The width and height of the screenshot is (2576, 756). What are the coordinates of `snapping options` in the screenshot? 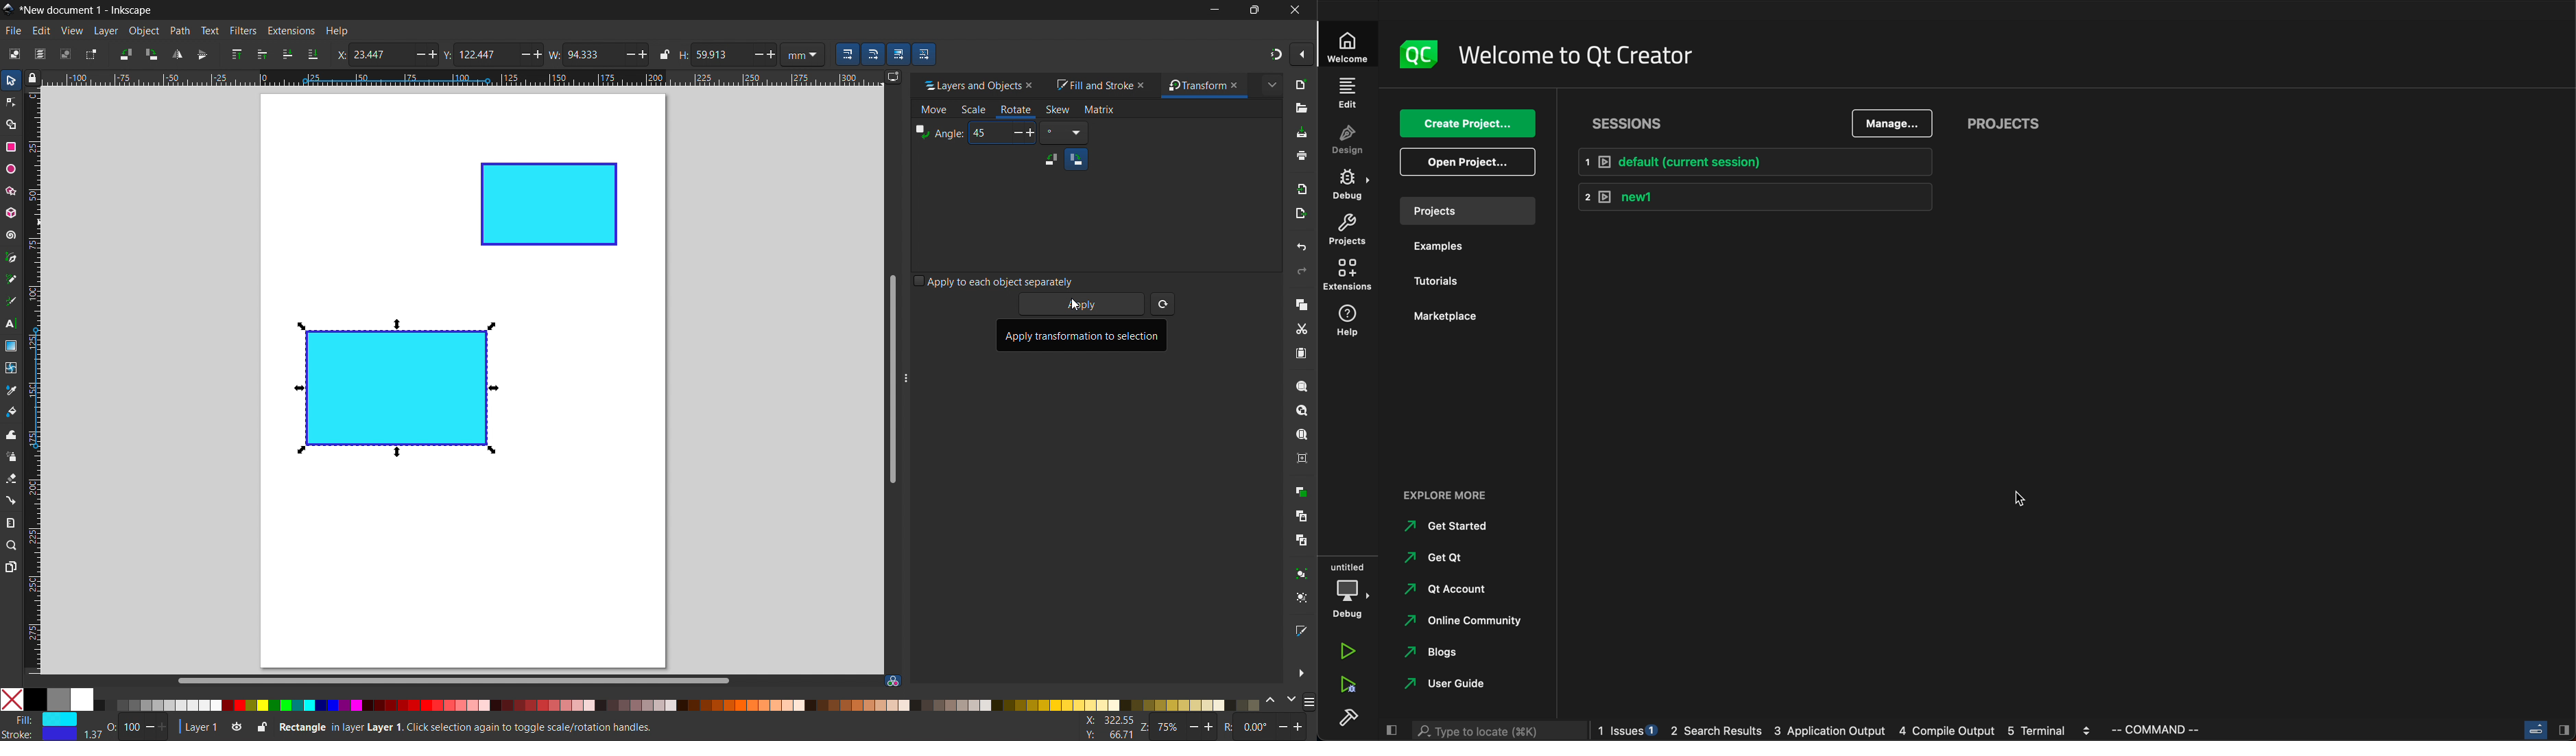 It's located at (1302, 54).